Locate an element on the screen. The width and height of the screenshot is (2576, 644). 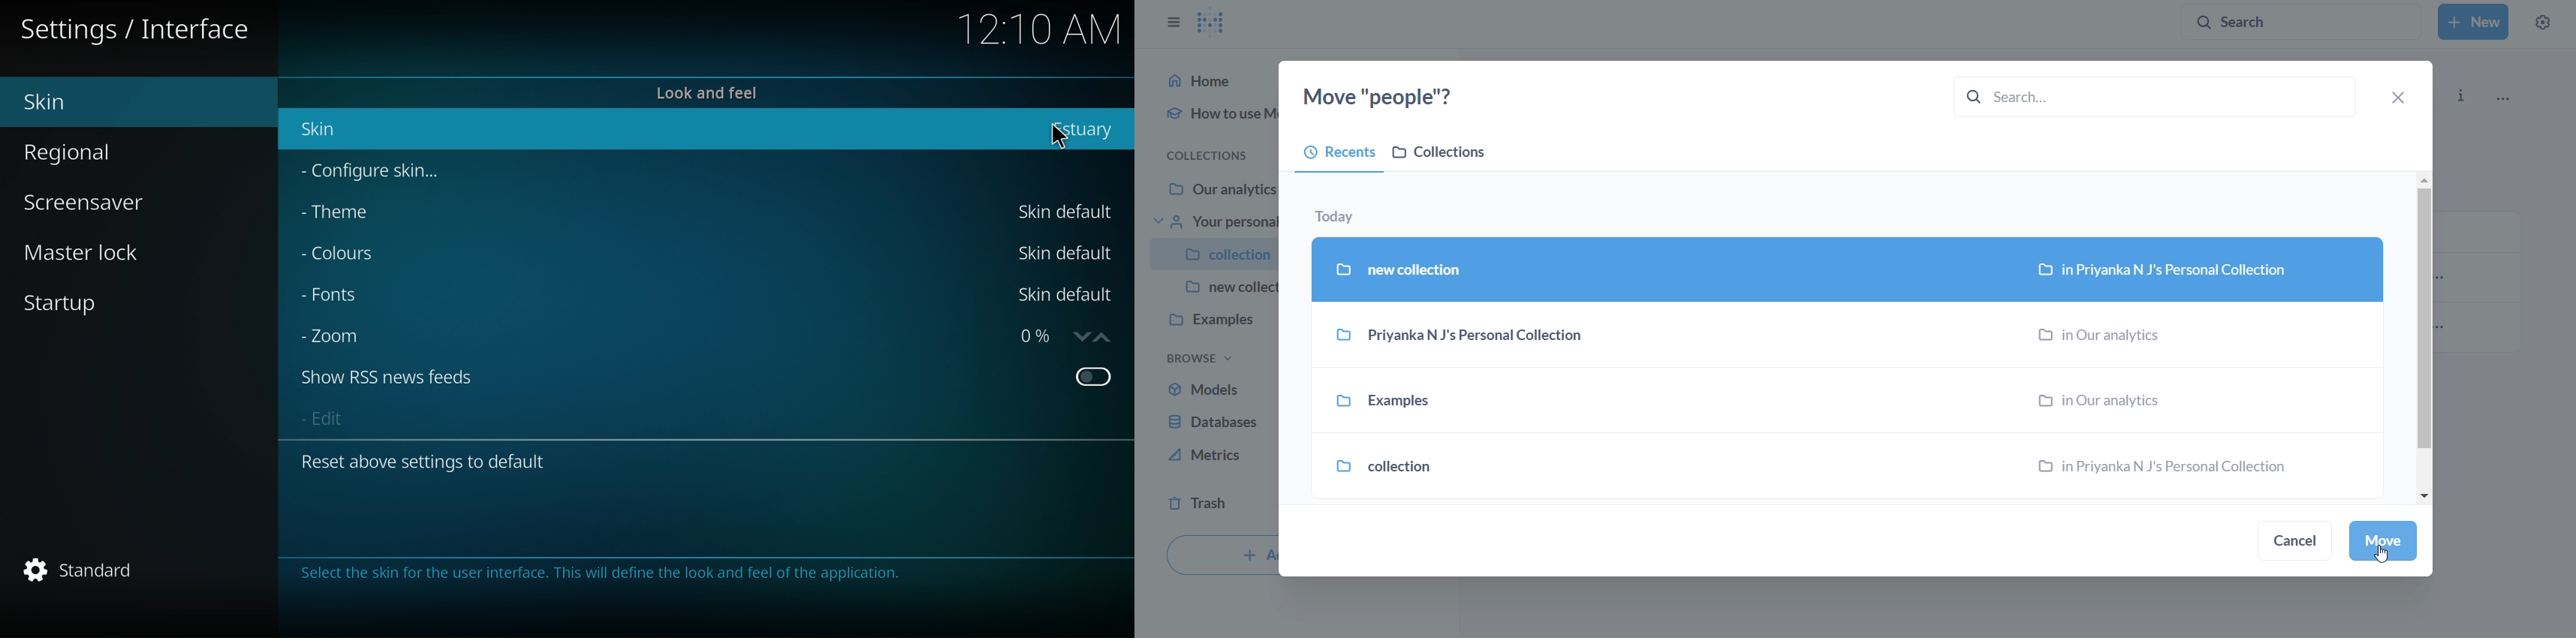
edit is located at coordinates (327, 418).